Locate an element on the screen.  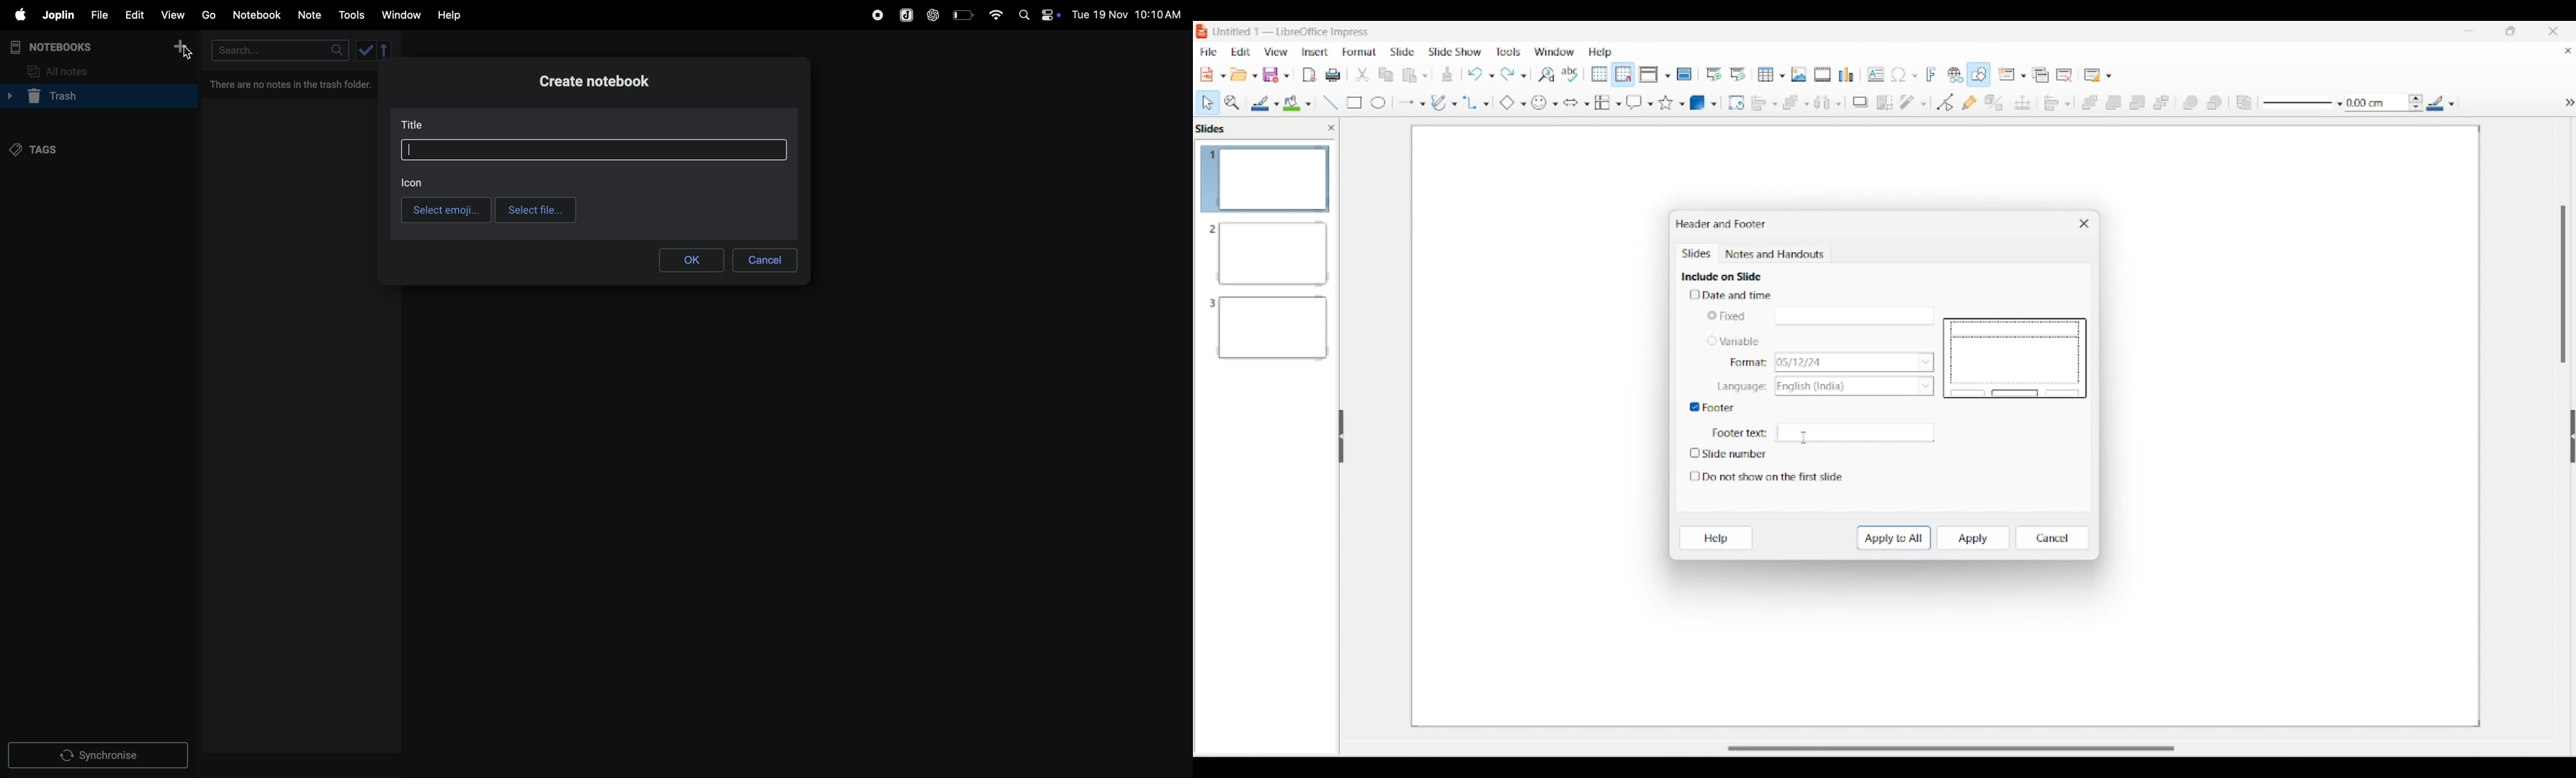
title is located at coordinates (414, 124).